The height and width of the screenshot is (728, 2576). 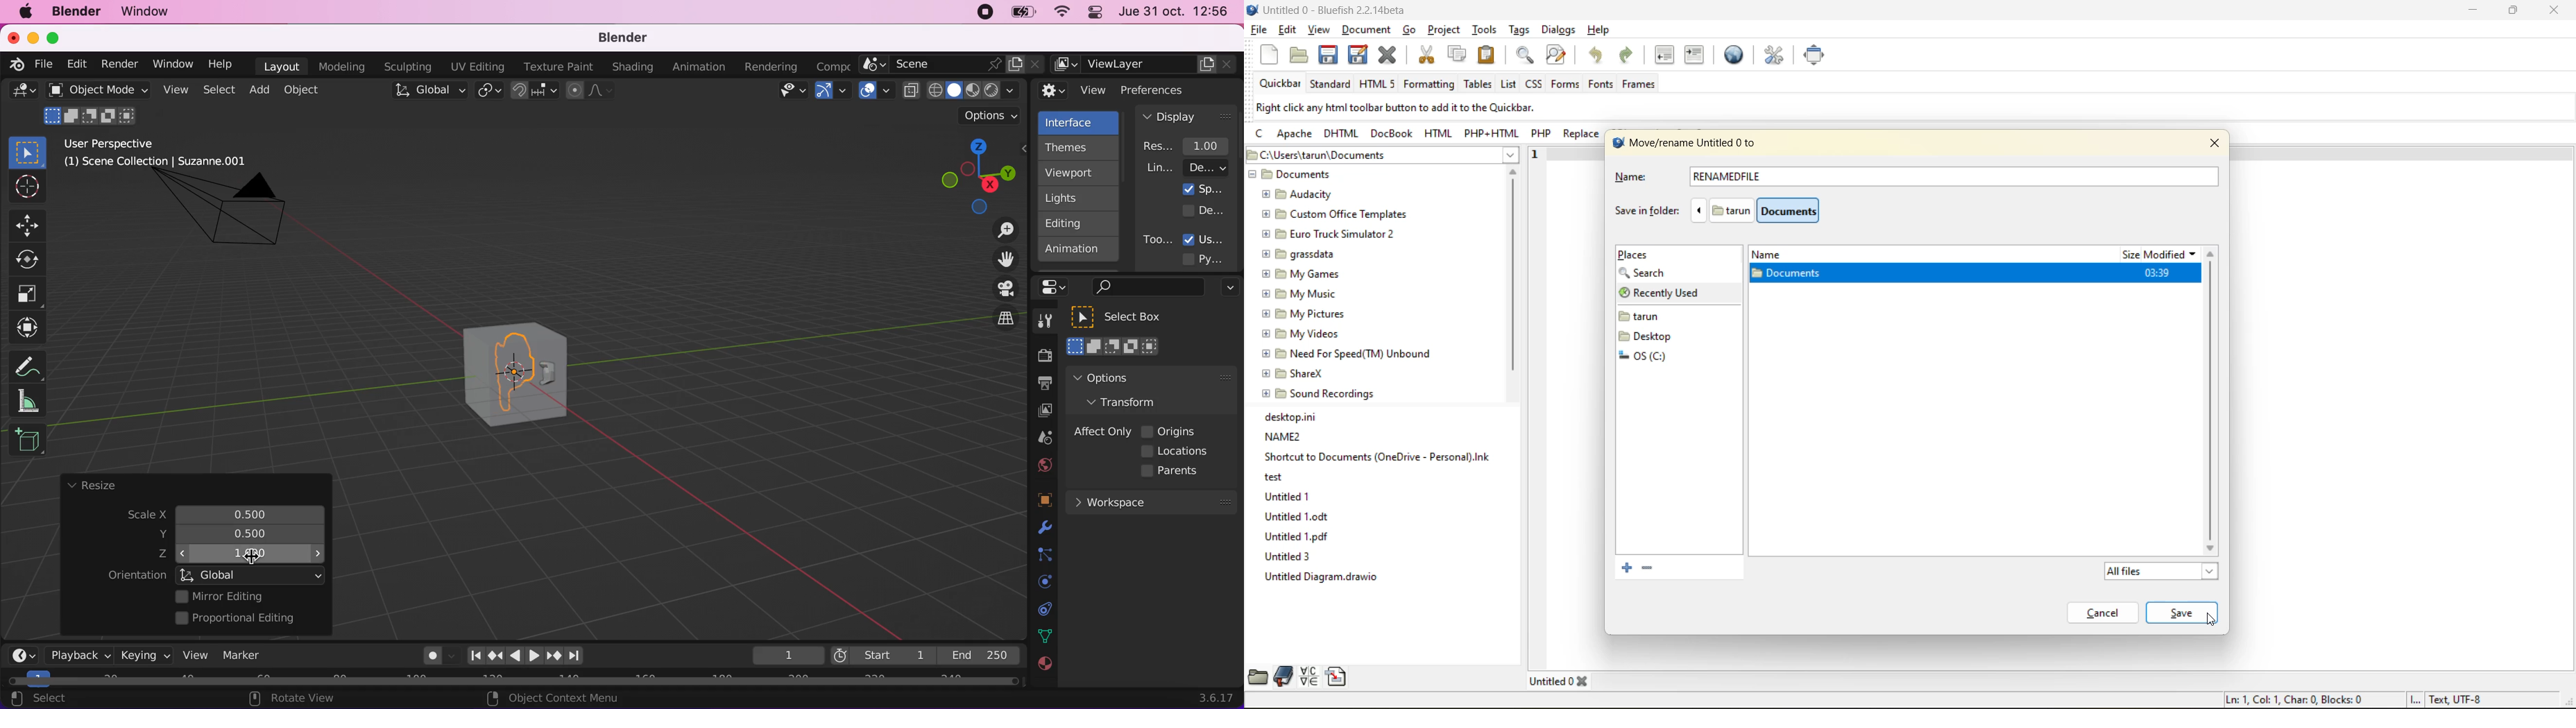 What do you see at coordinates (1731, 178) in the screenshot?
I see `new file name` at bounding box center [1731, 178].